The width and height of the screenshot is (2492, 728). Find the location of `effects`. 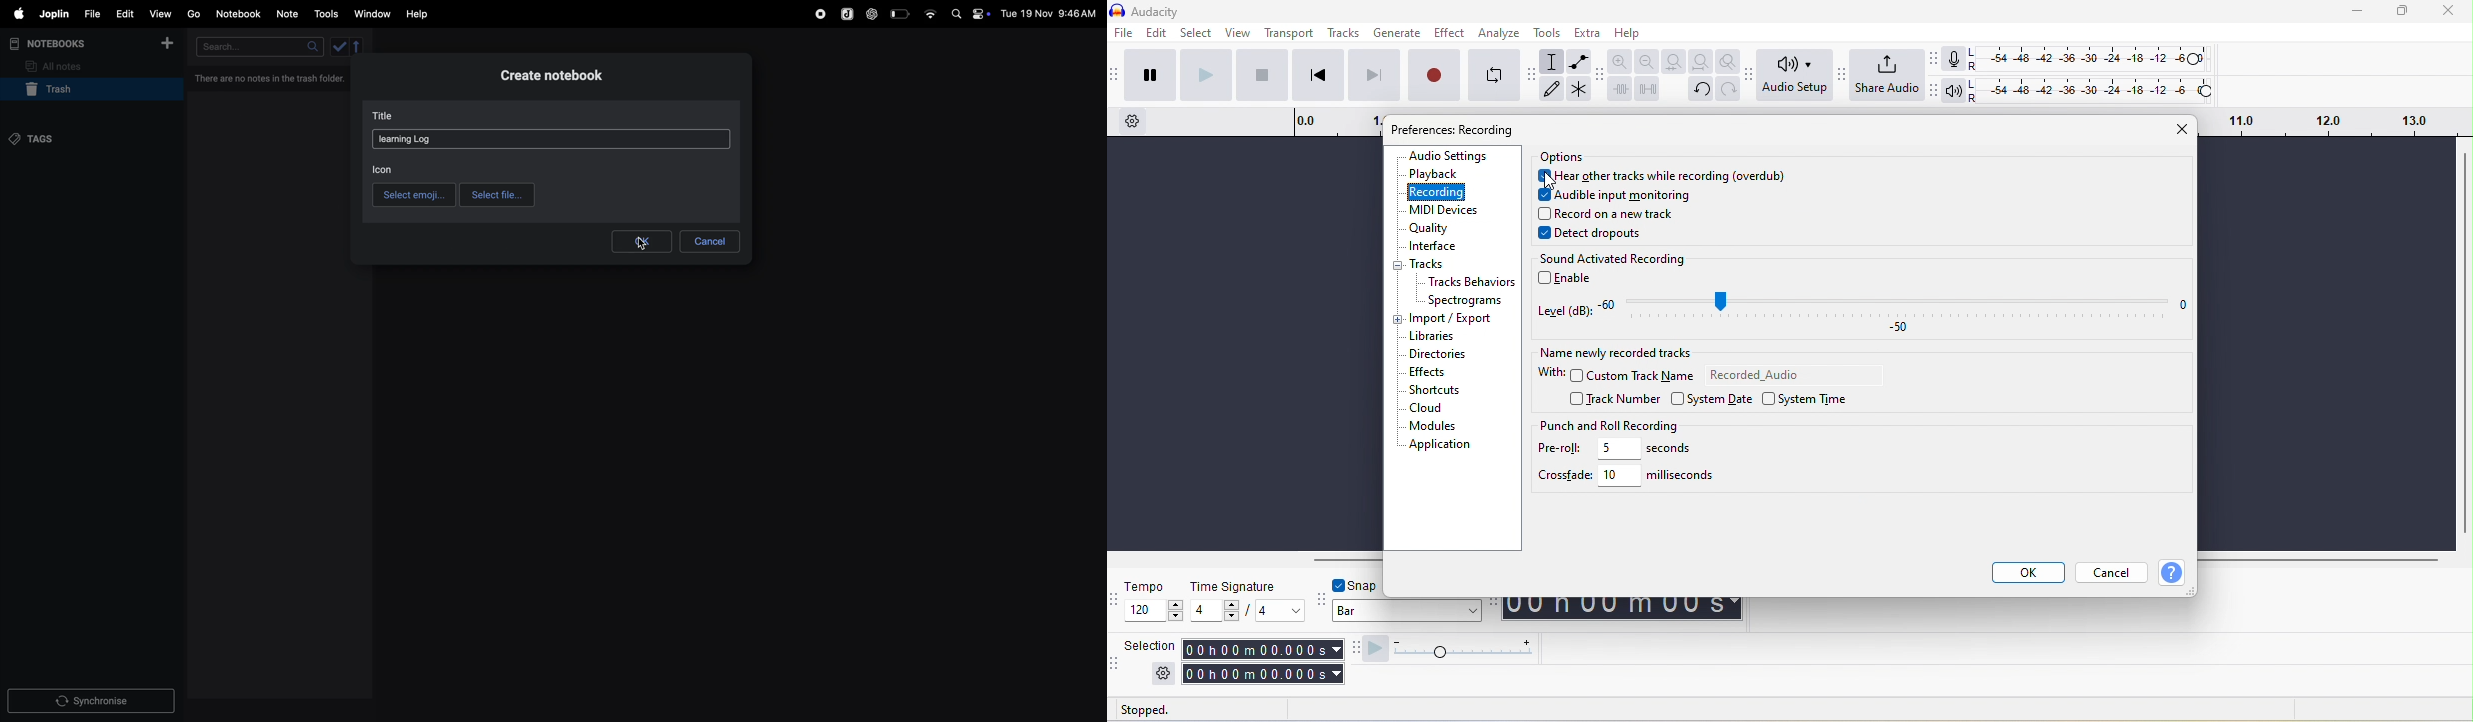

effects is located at coordinates (1450, 373).